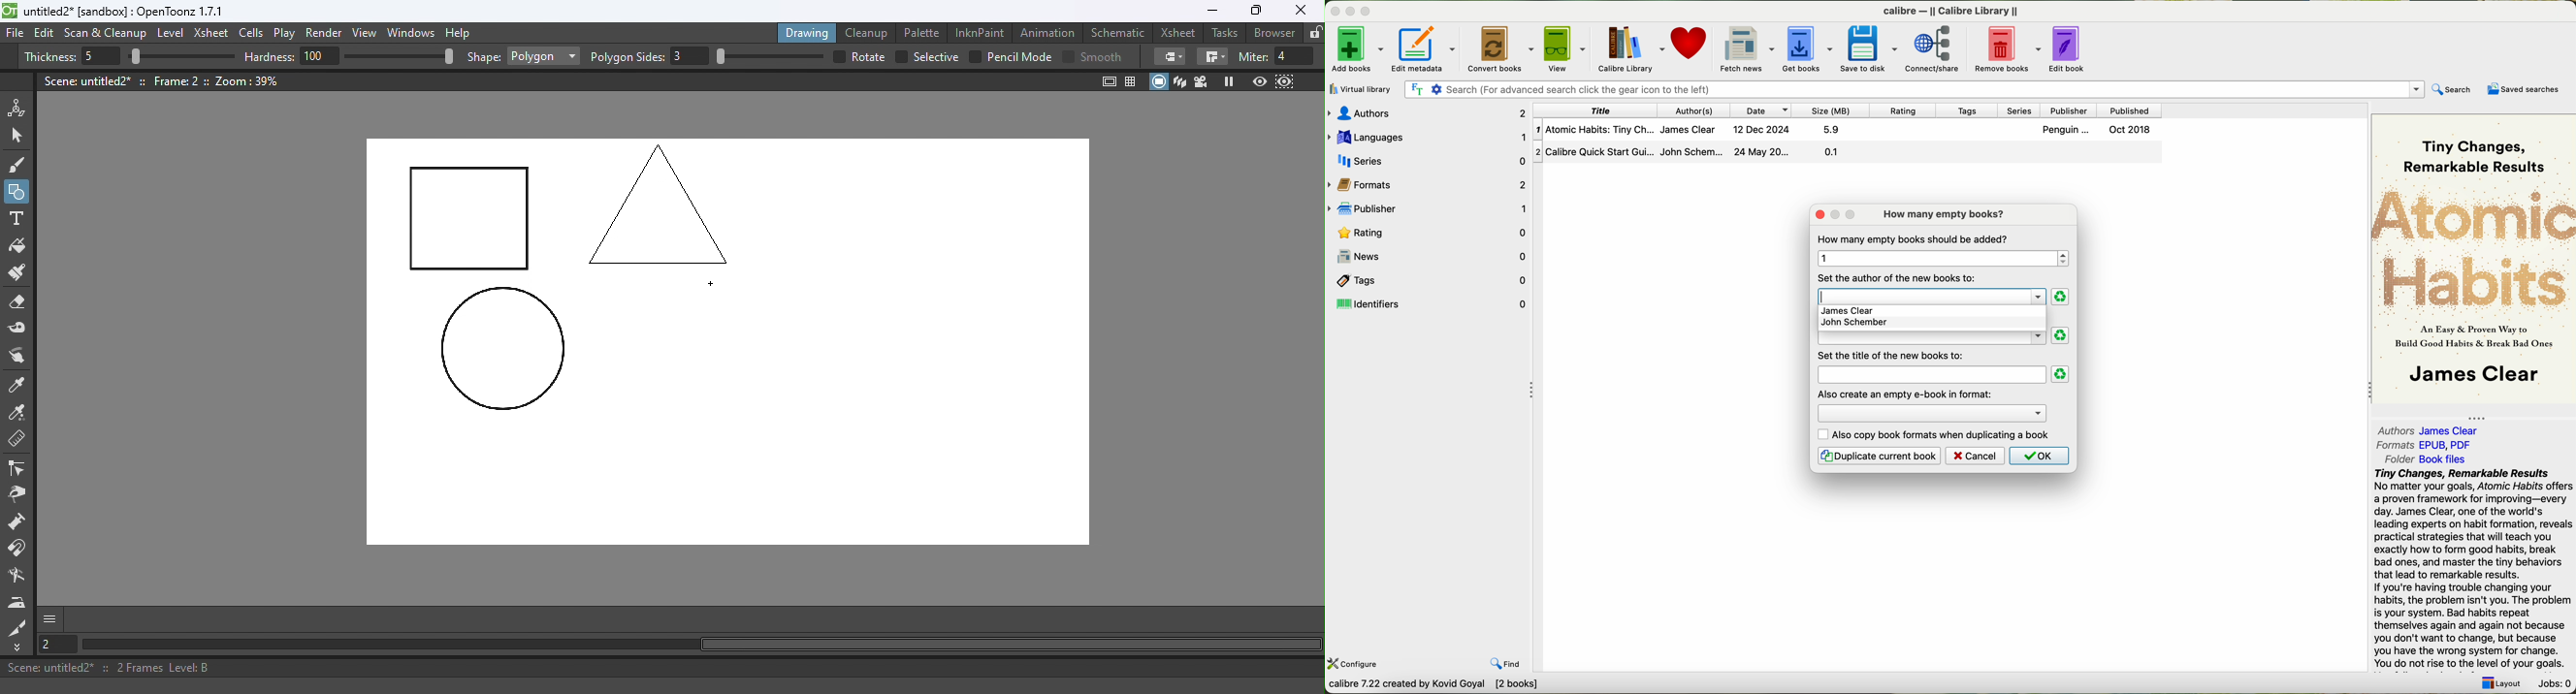 The width and height of the screenshot is (2576, 700). Describe the element at coordinates (2062, 335) in the screenshot. I see `clear` at that location.